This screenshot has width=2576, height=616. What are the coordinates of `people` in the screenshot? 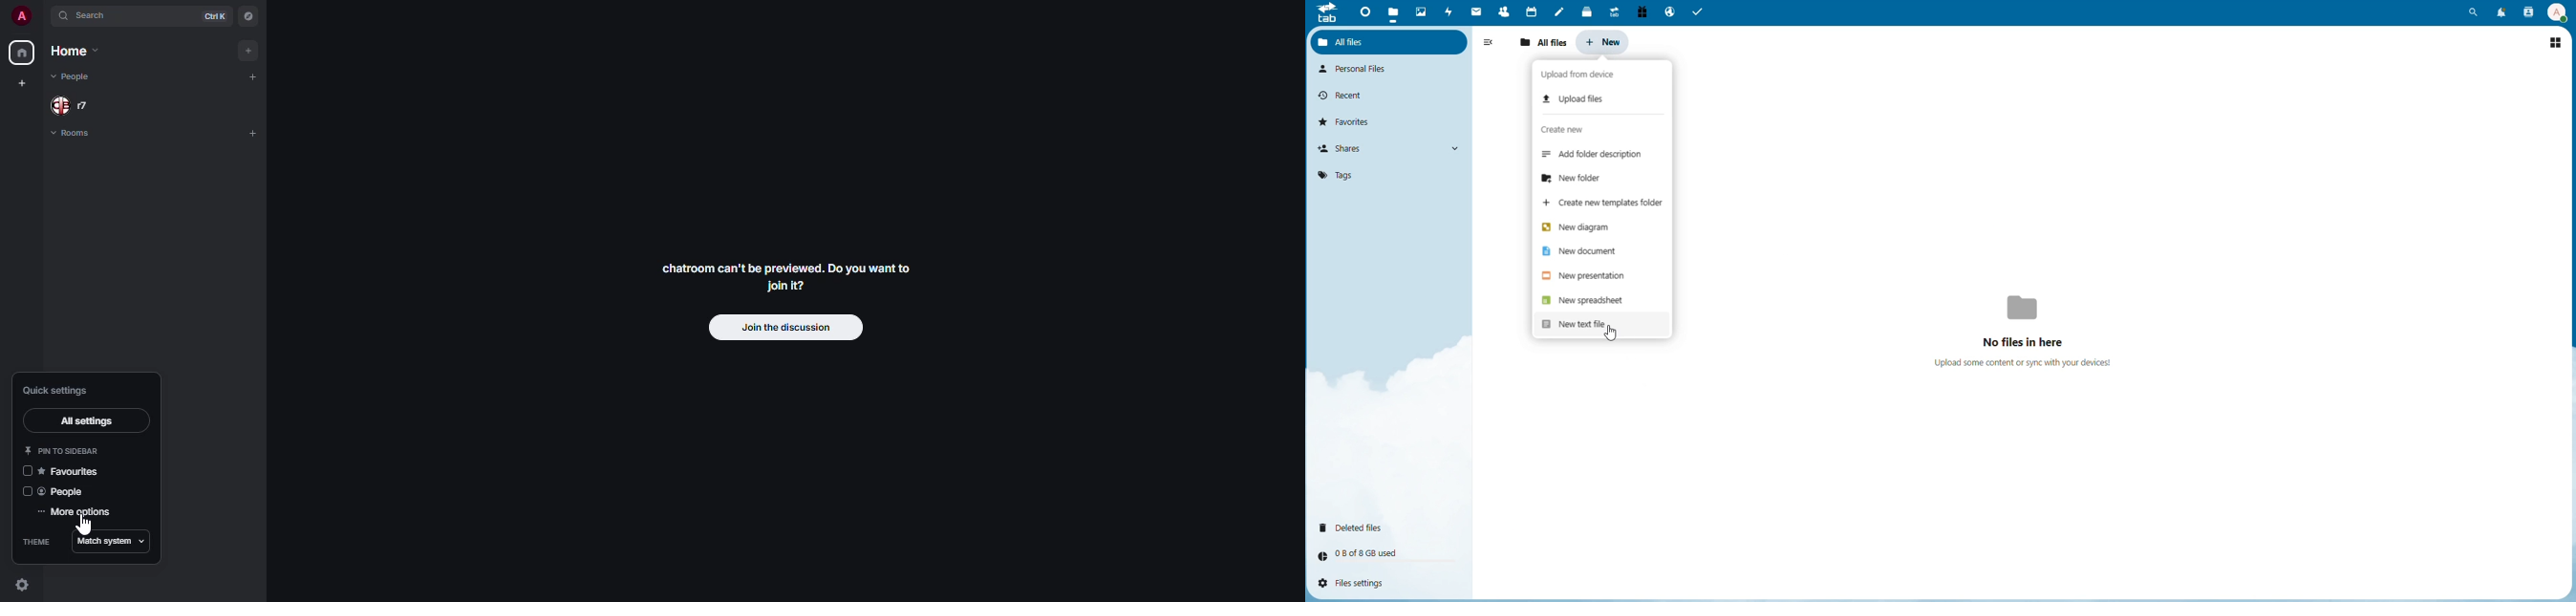 It's located at (66, 492).